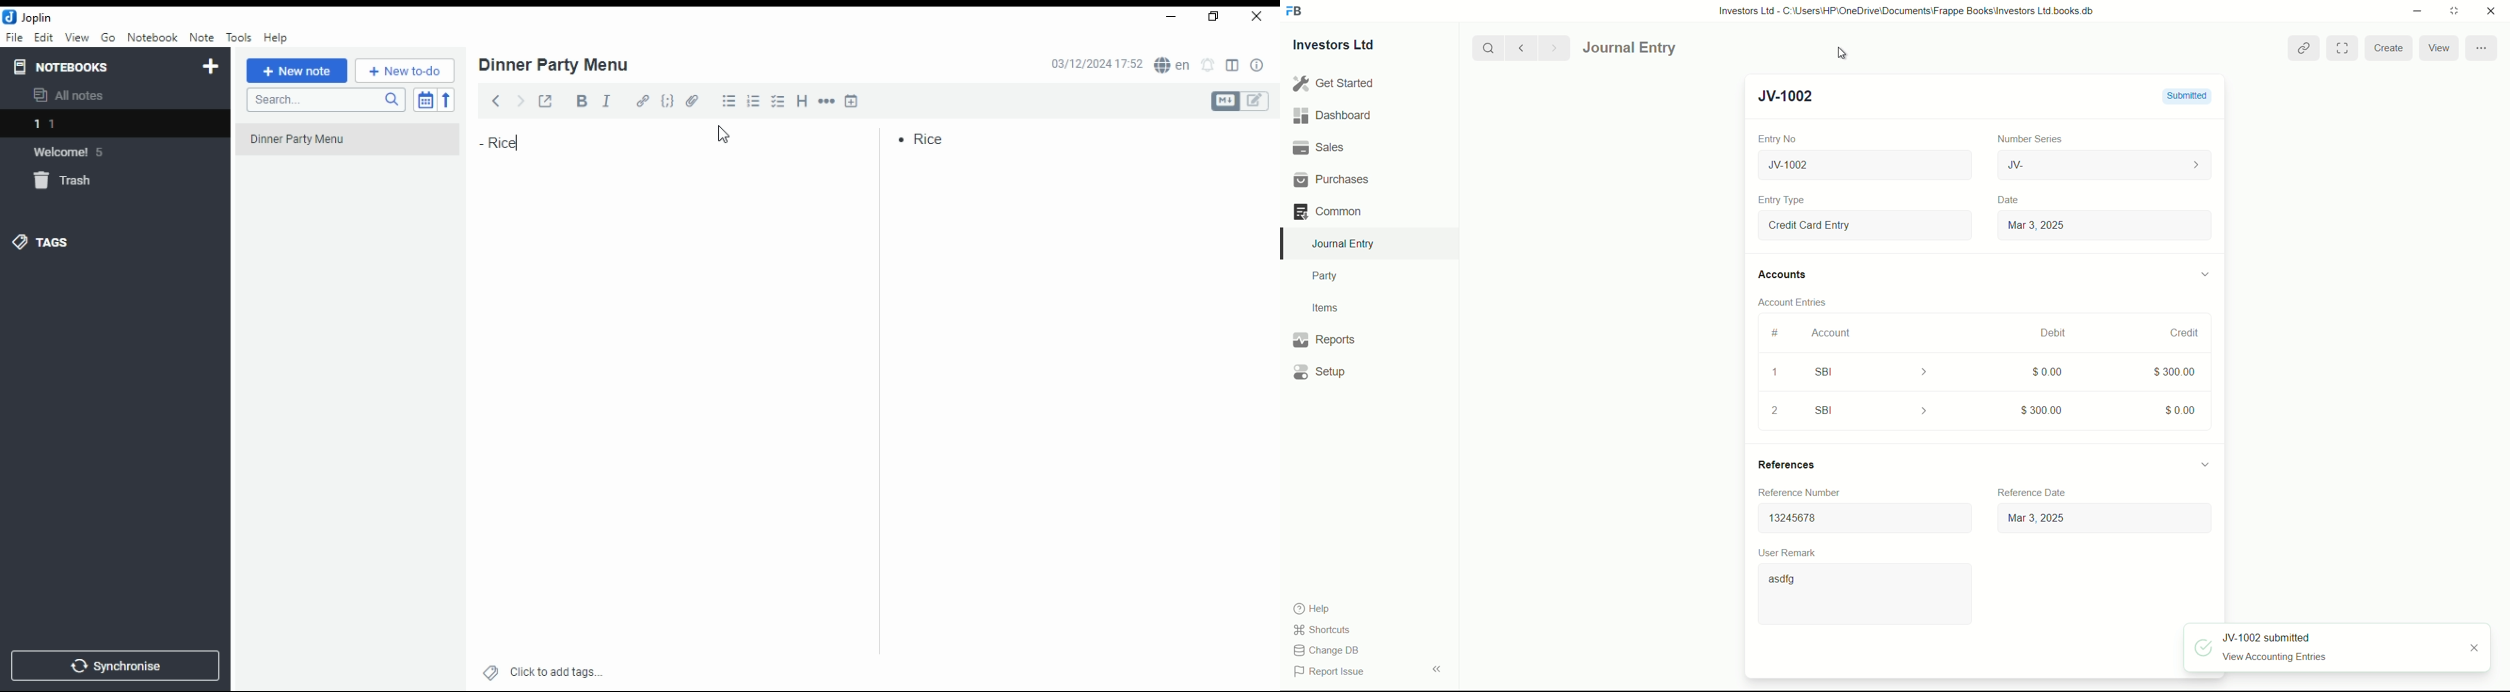  I want to click on hyperlink, so click(642, 101).